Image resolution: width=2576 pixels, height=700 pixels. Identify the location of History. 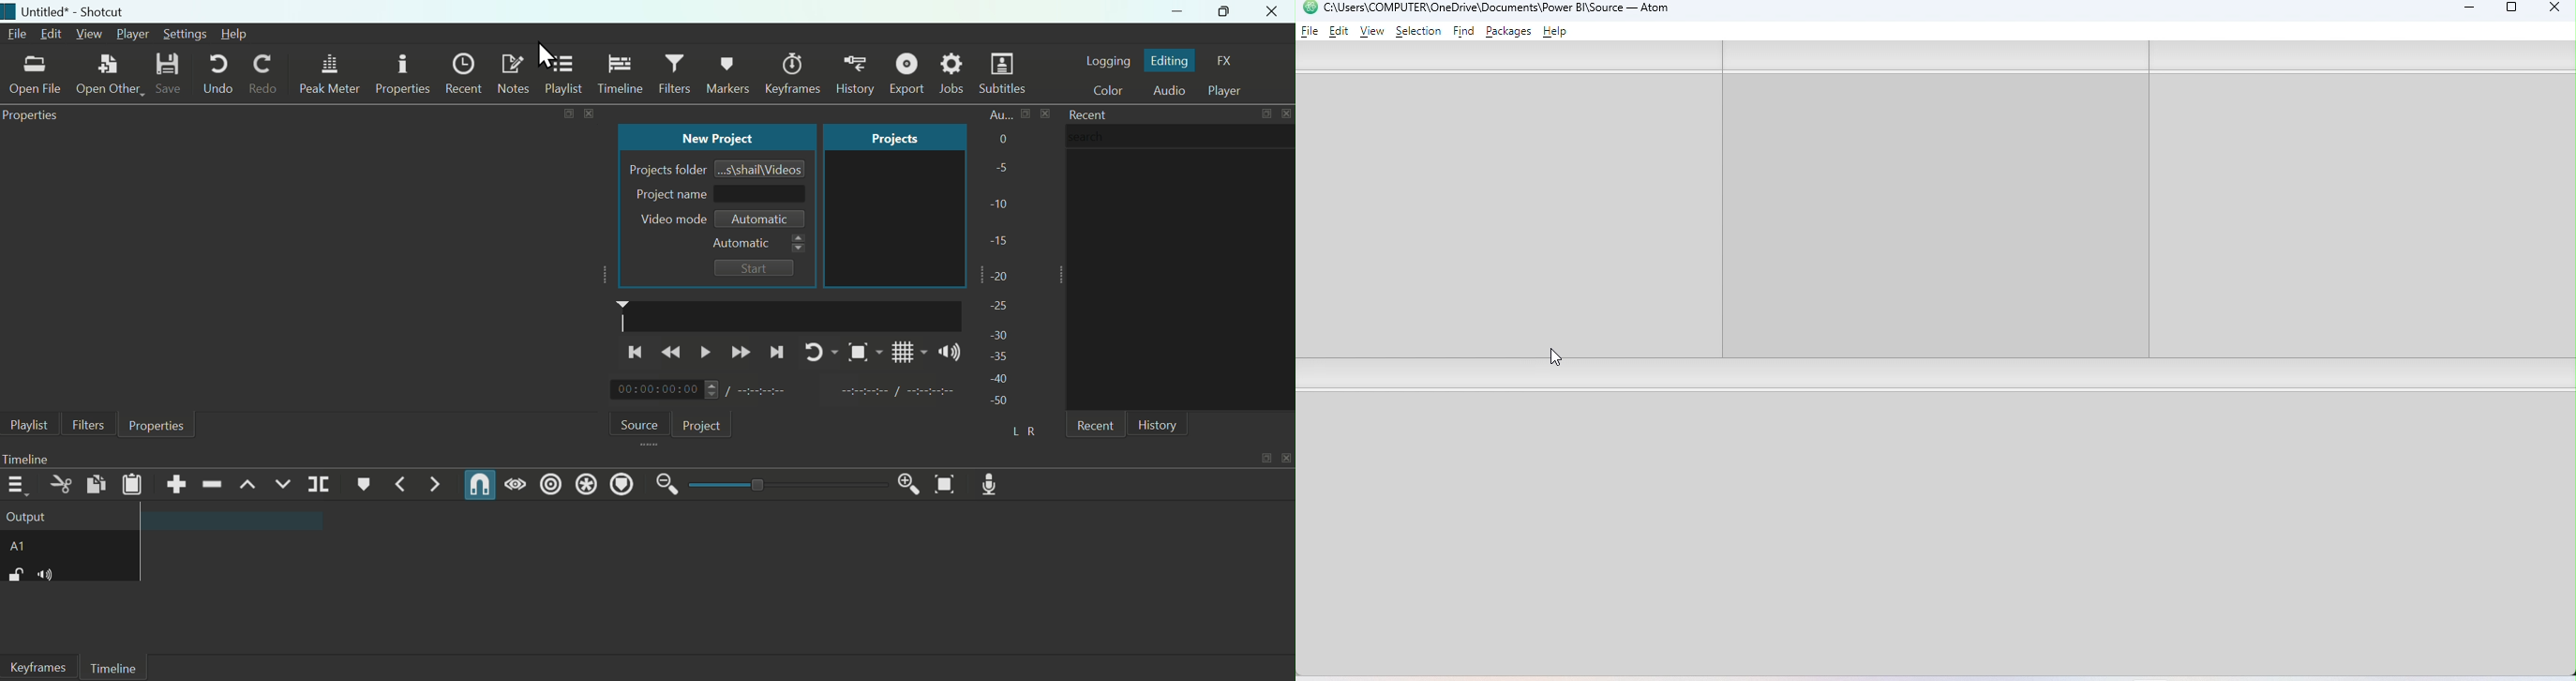
(1161, 423).